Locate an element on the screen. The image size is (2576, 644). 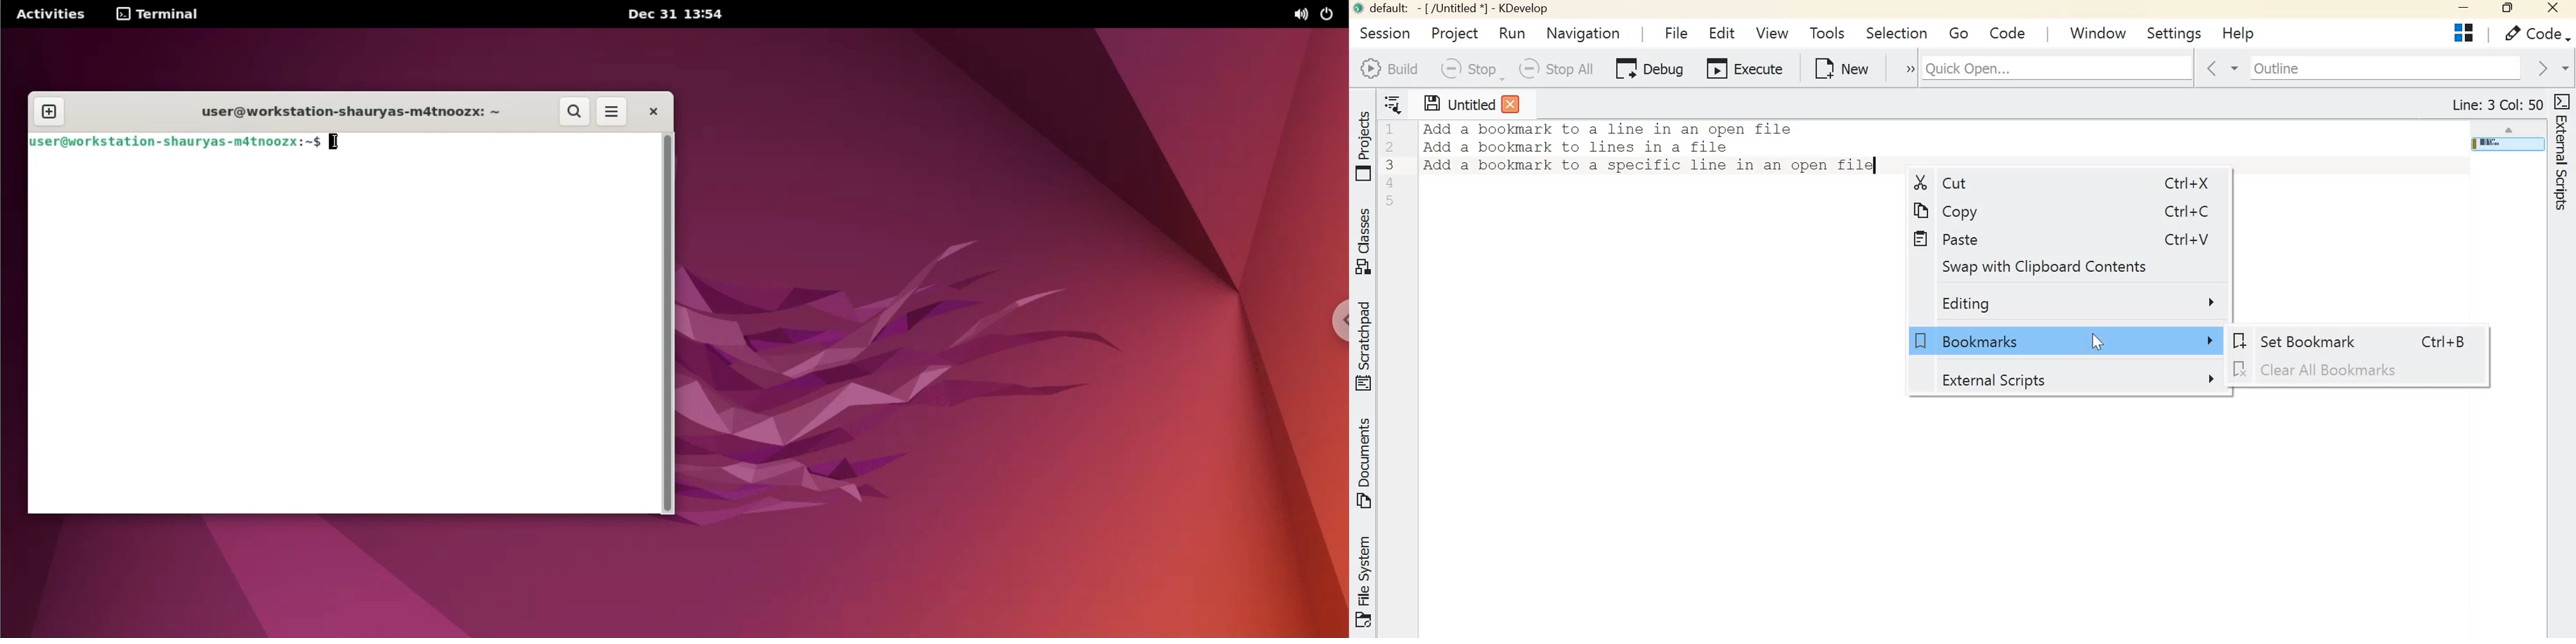
scrollbar is located at coordinates (670, 325).